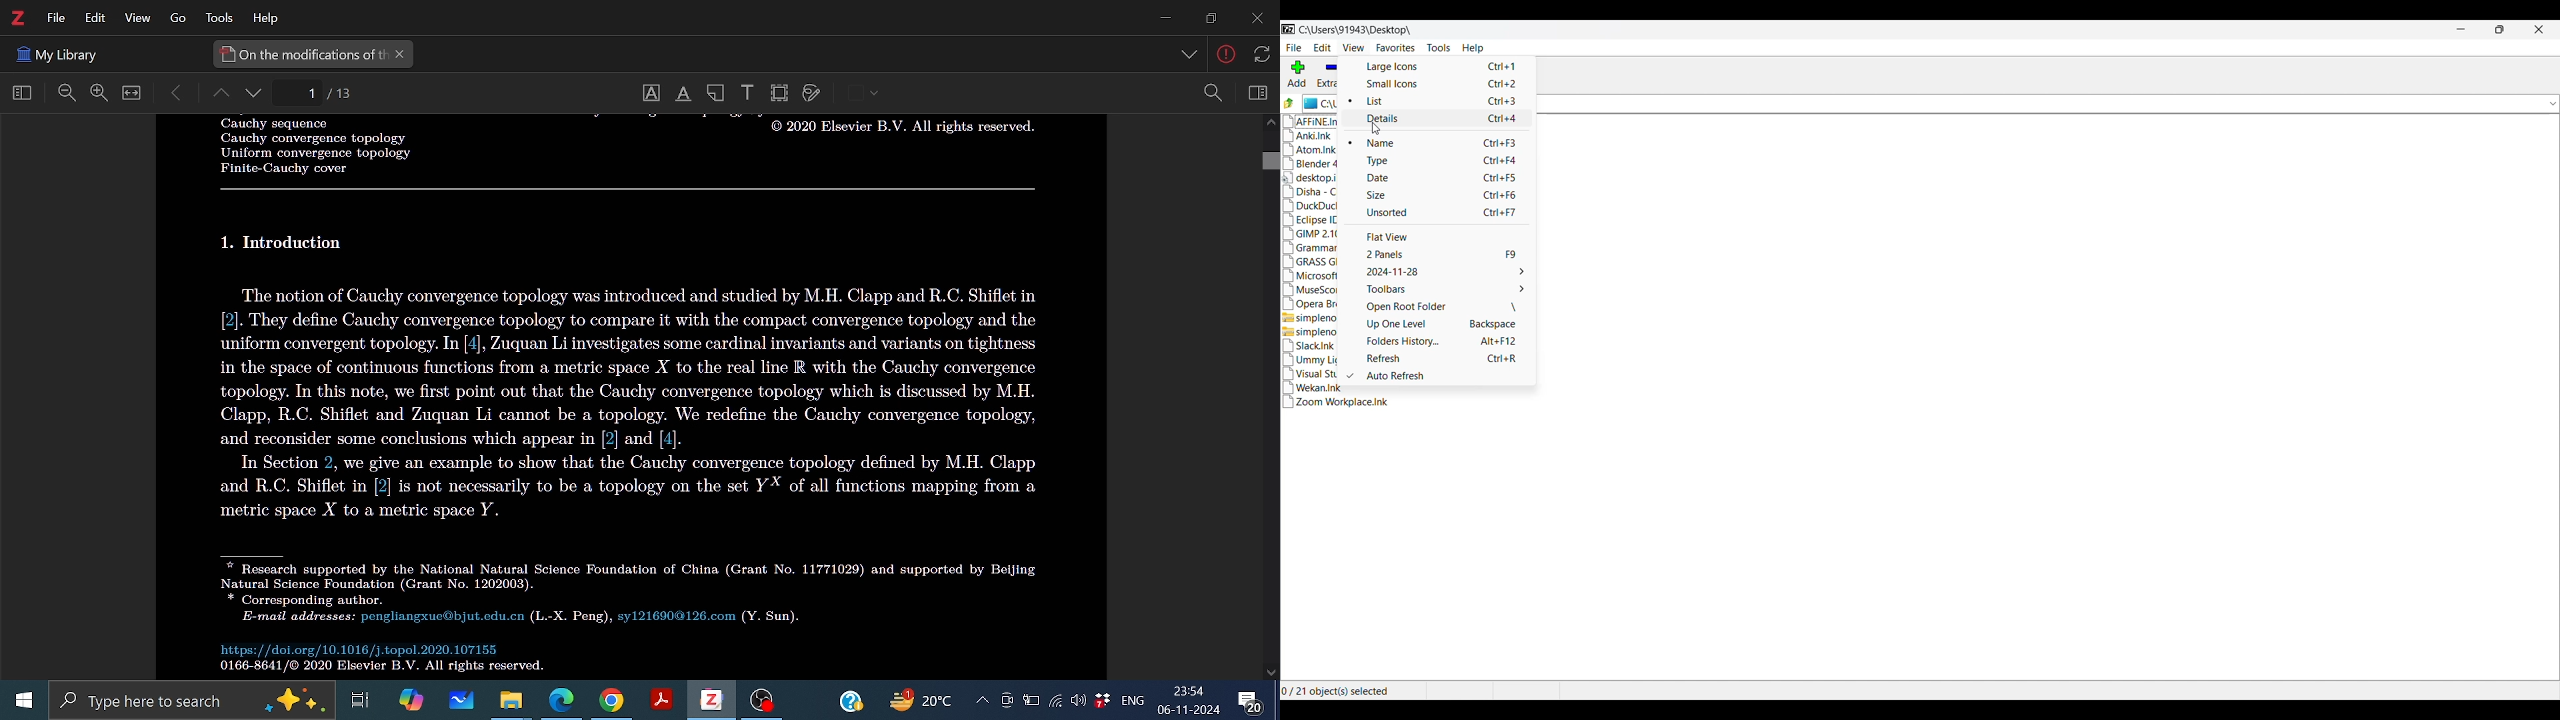  Describe the element at coordinates (92, 18) in the screenshot. I see `Edit` at that location.